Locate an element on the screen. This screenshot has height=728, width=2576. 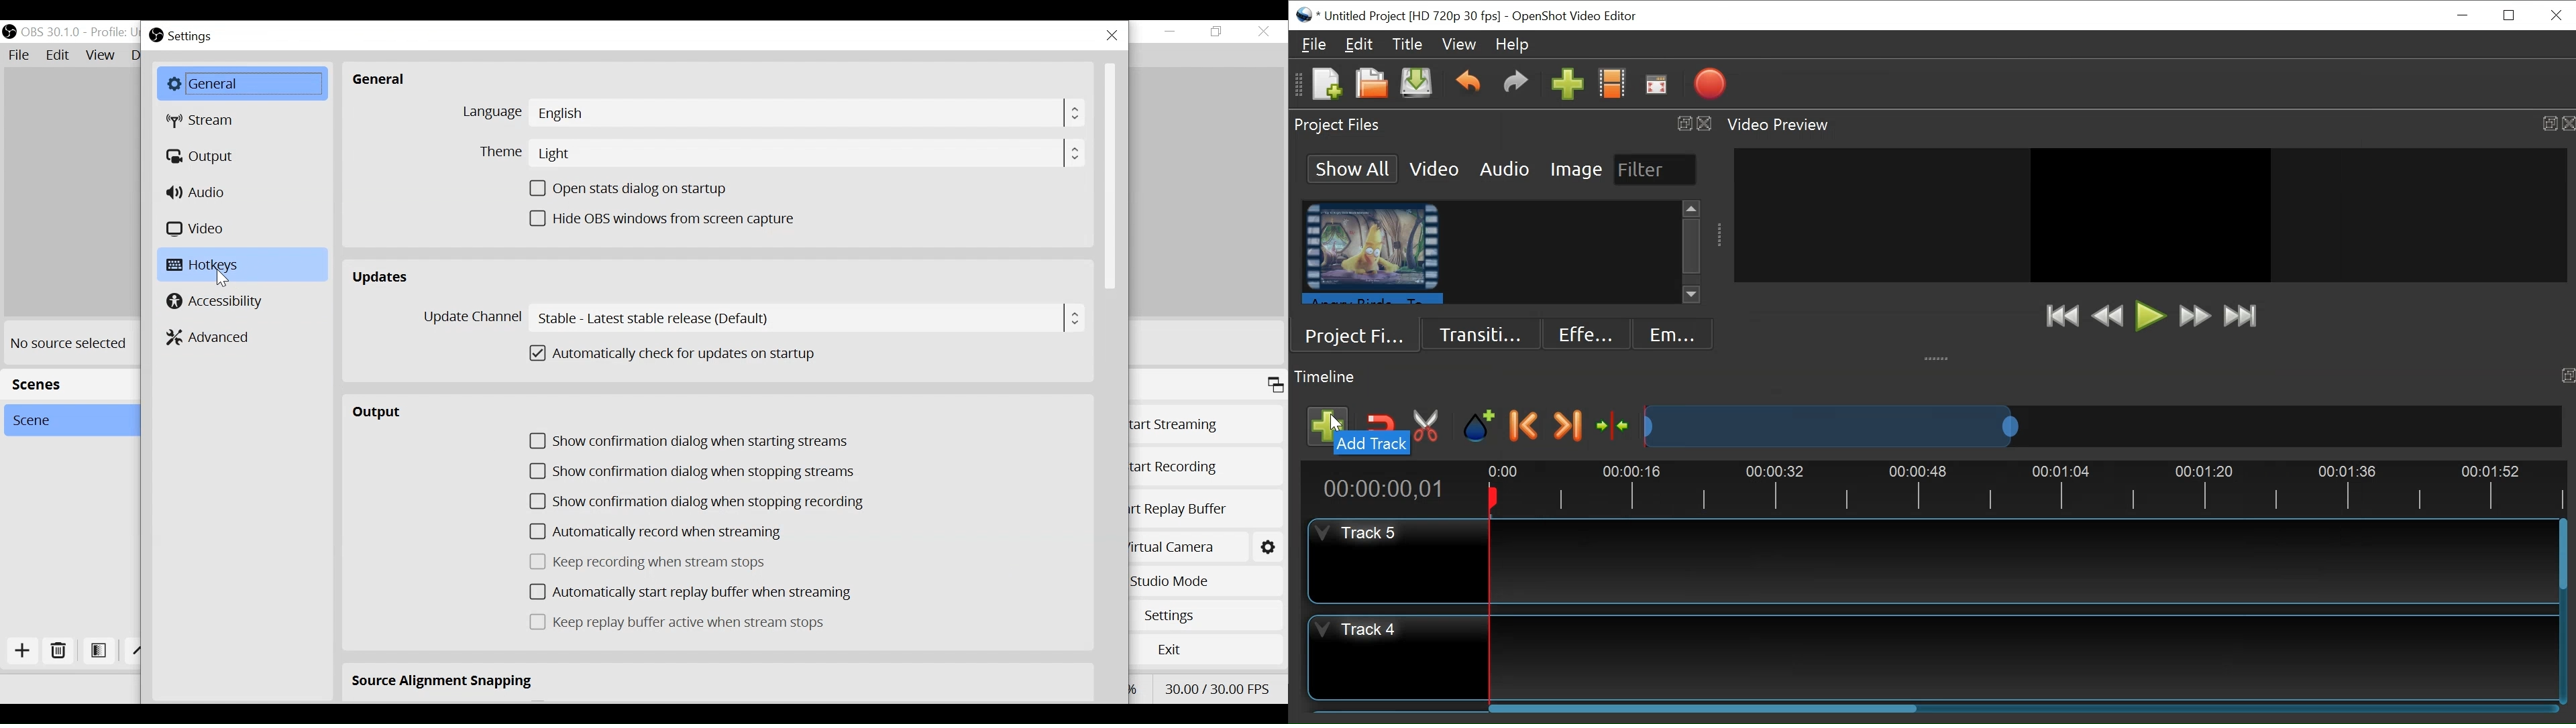
File Name is located at coordinates (1399, 15).